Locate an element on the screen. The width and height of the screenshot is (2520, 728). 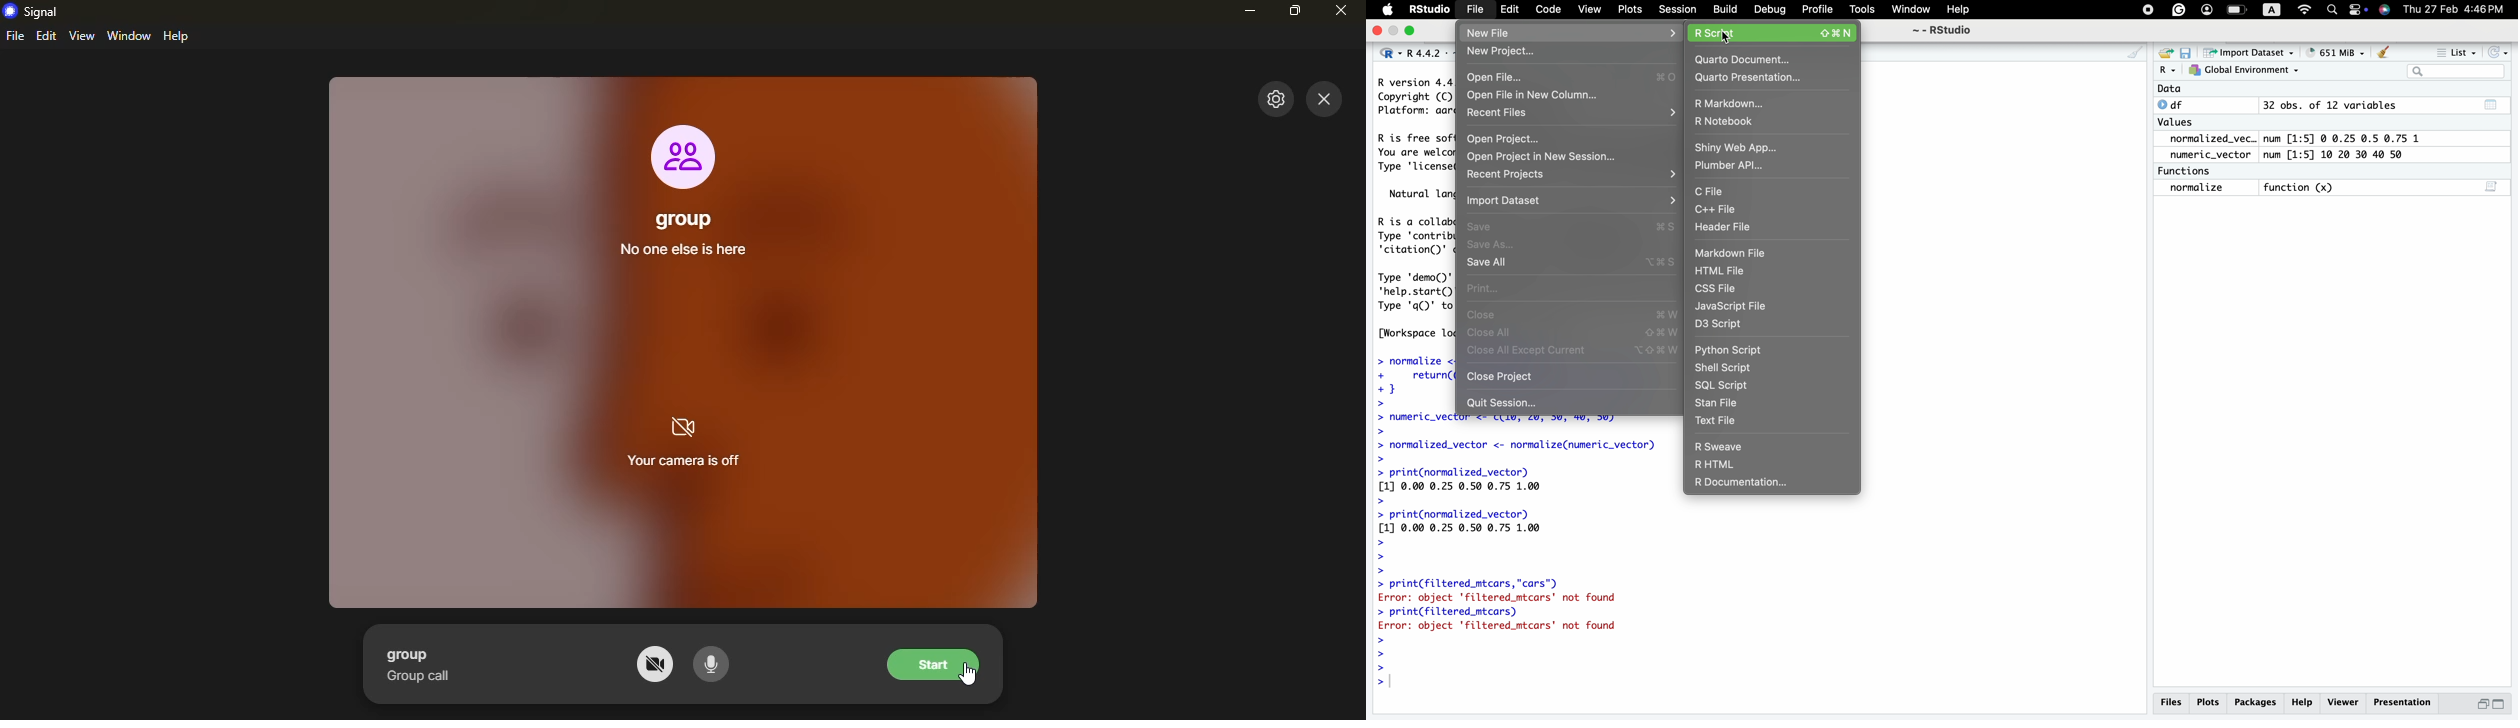
view is located at coordinates (83, 36).